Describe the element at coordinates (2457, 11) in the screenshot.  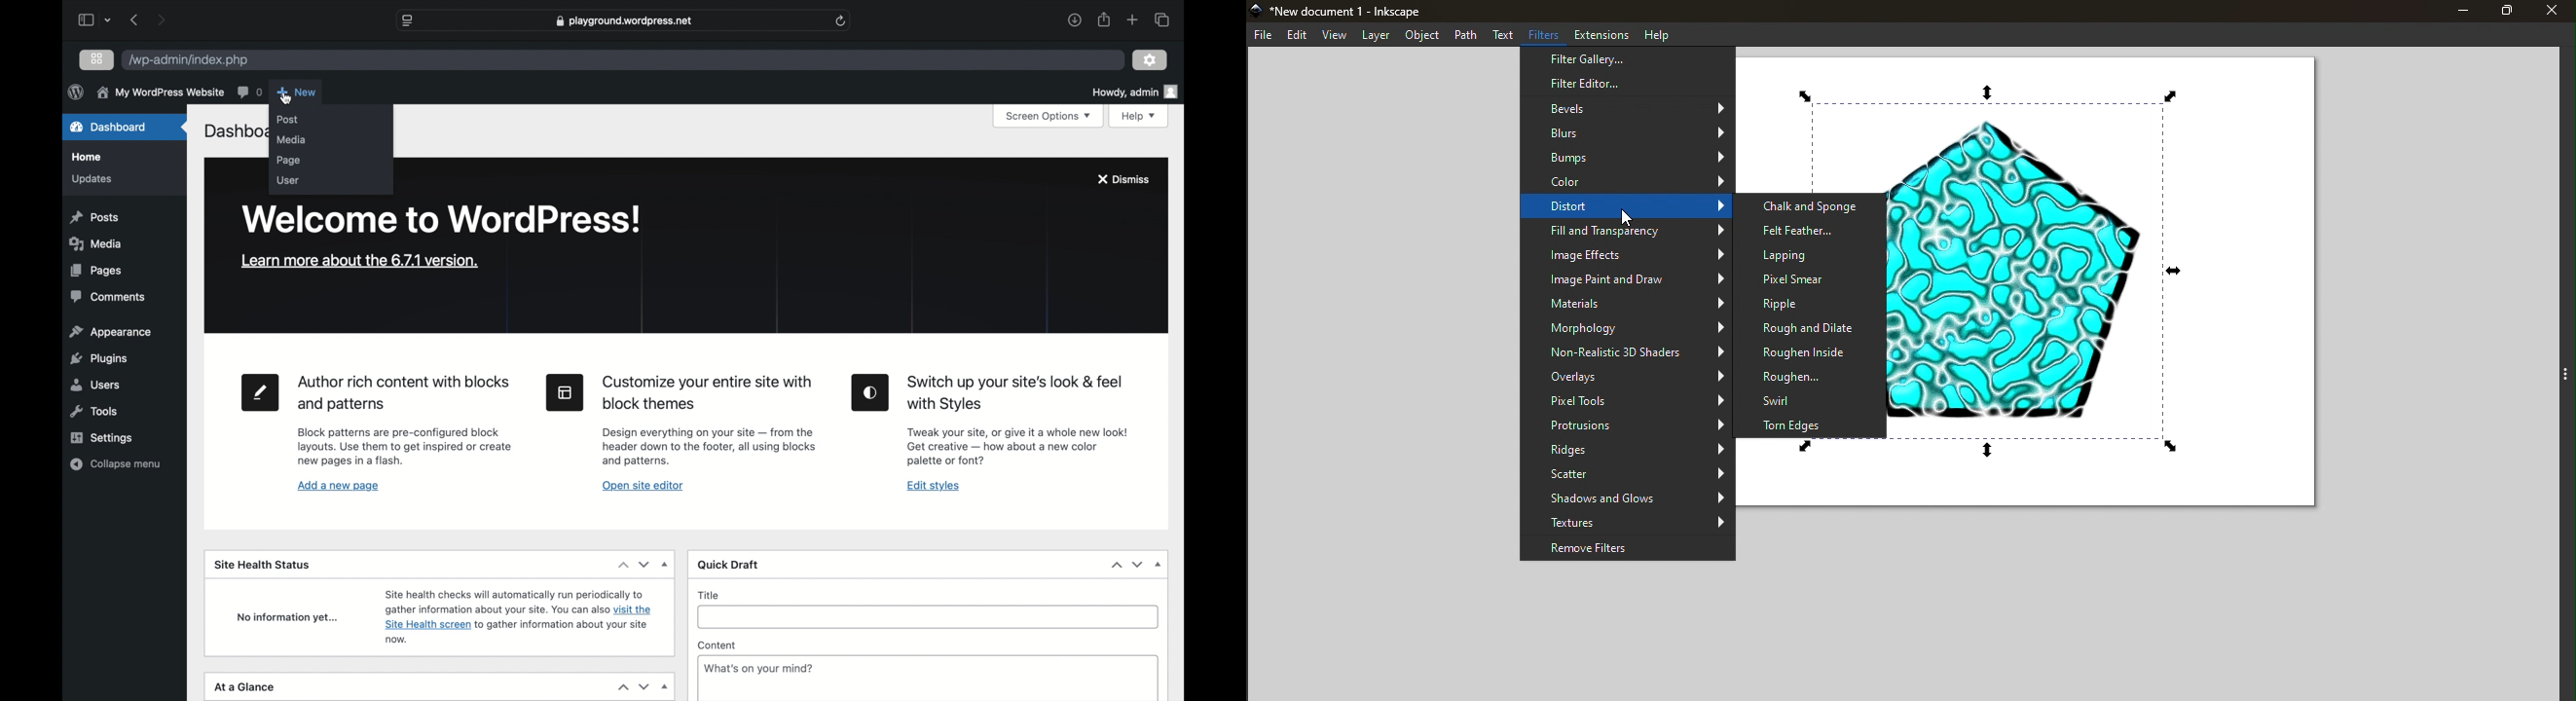
I see `Minimize` at that location.